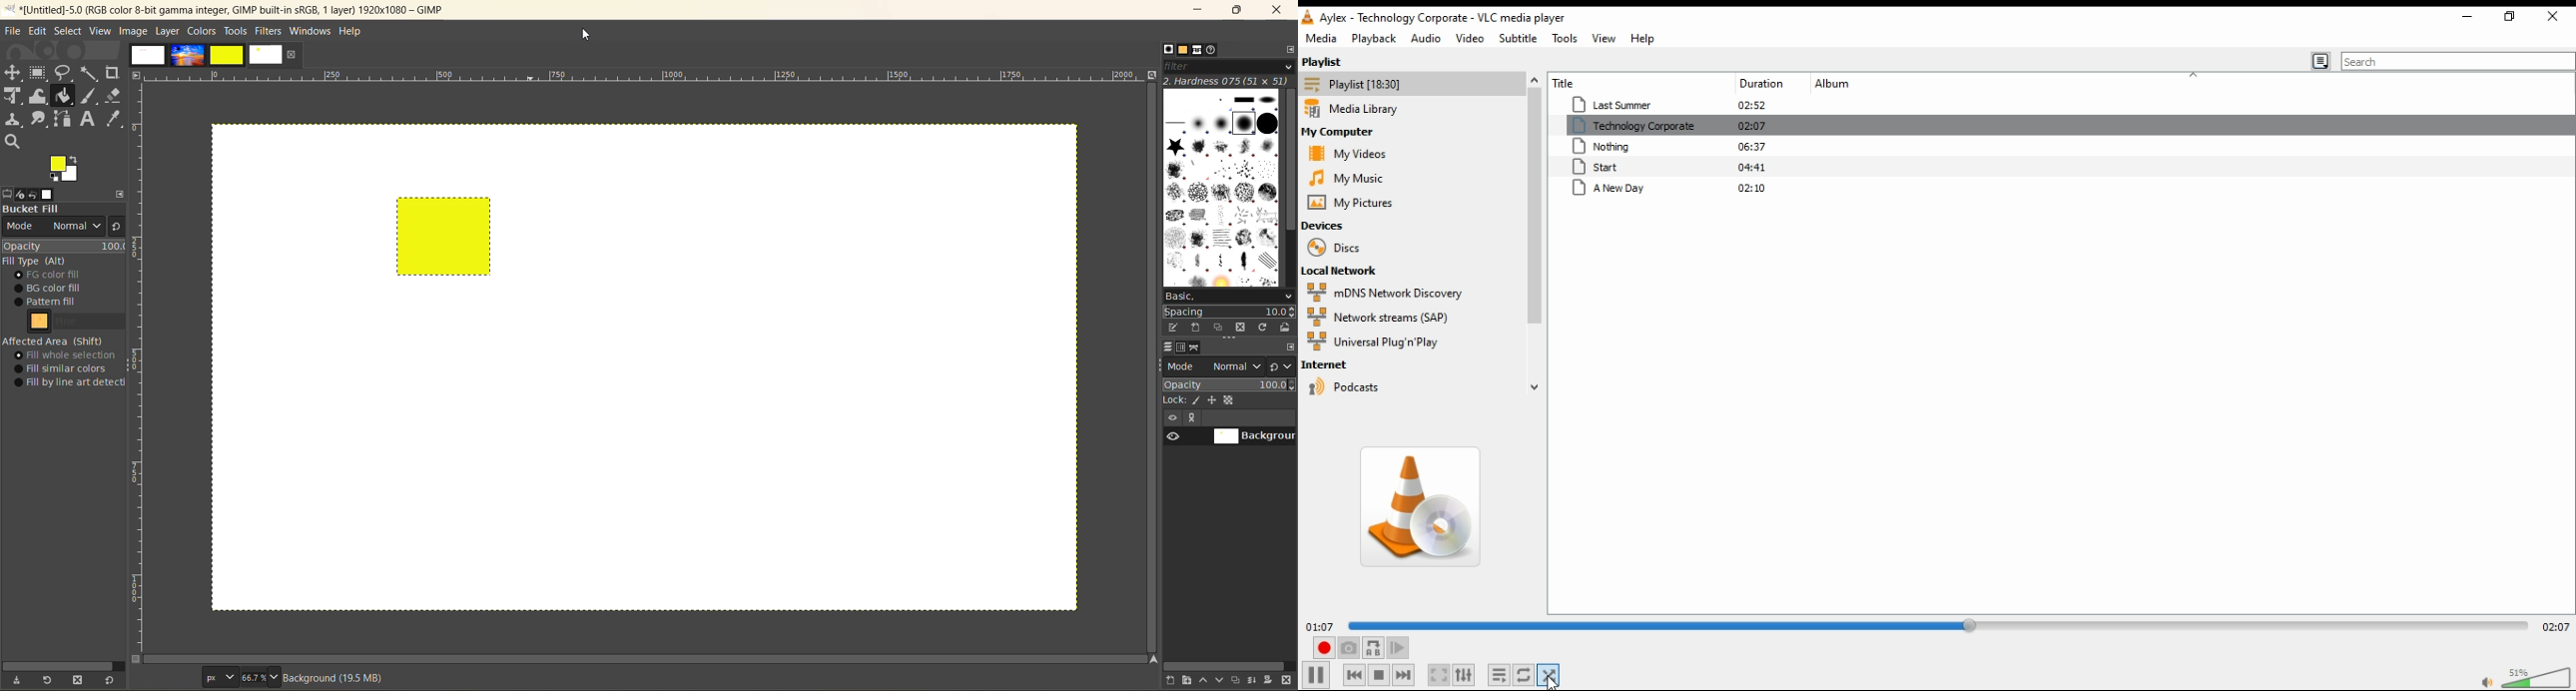 The height and width of the screenshot is (700, 2576). Describe the element at coordinates (1553, 681) in the screenshot. I see `cursor` at that location.